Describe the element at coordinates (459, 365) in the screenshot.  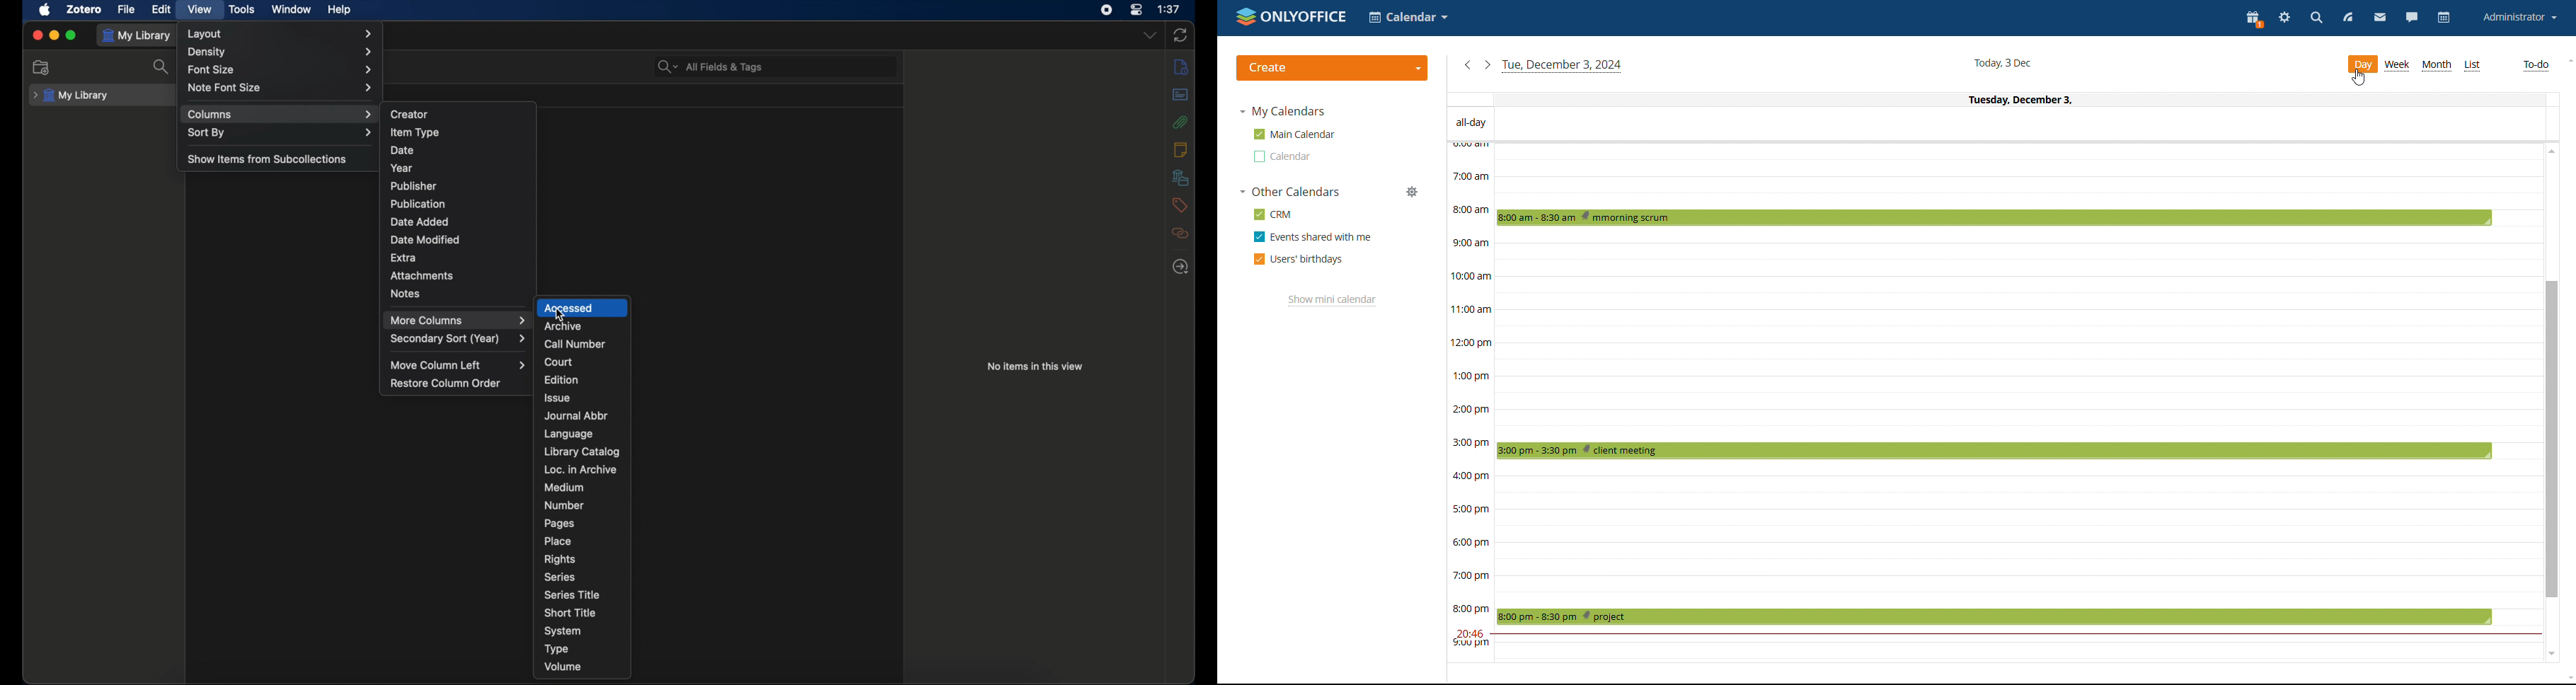
I see `move column left` at that location.